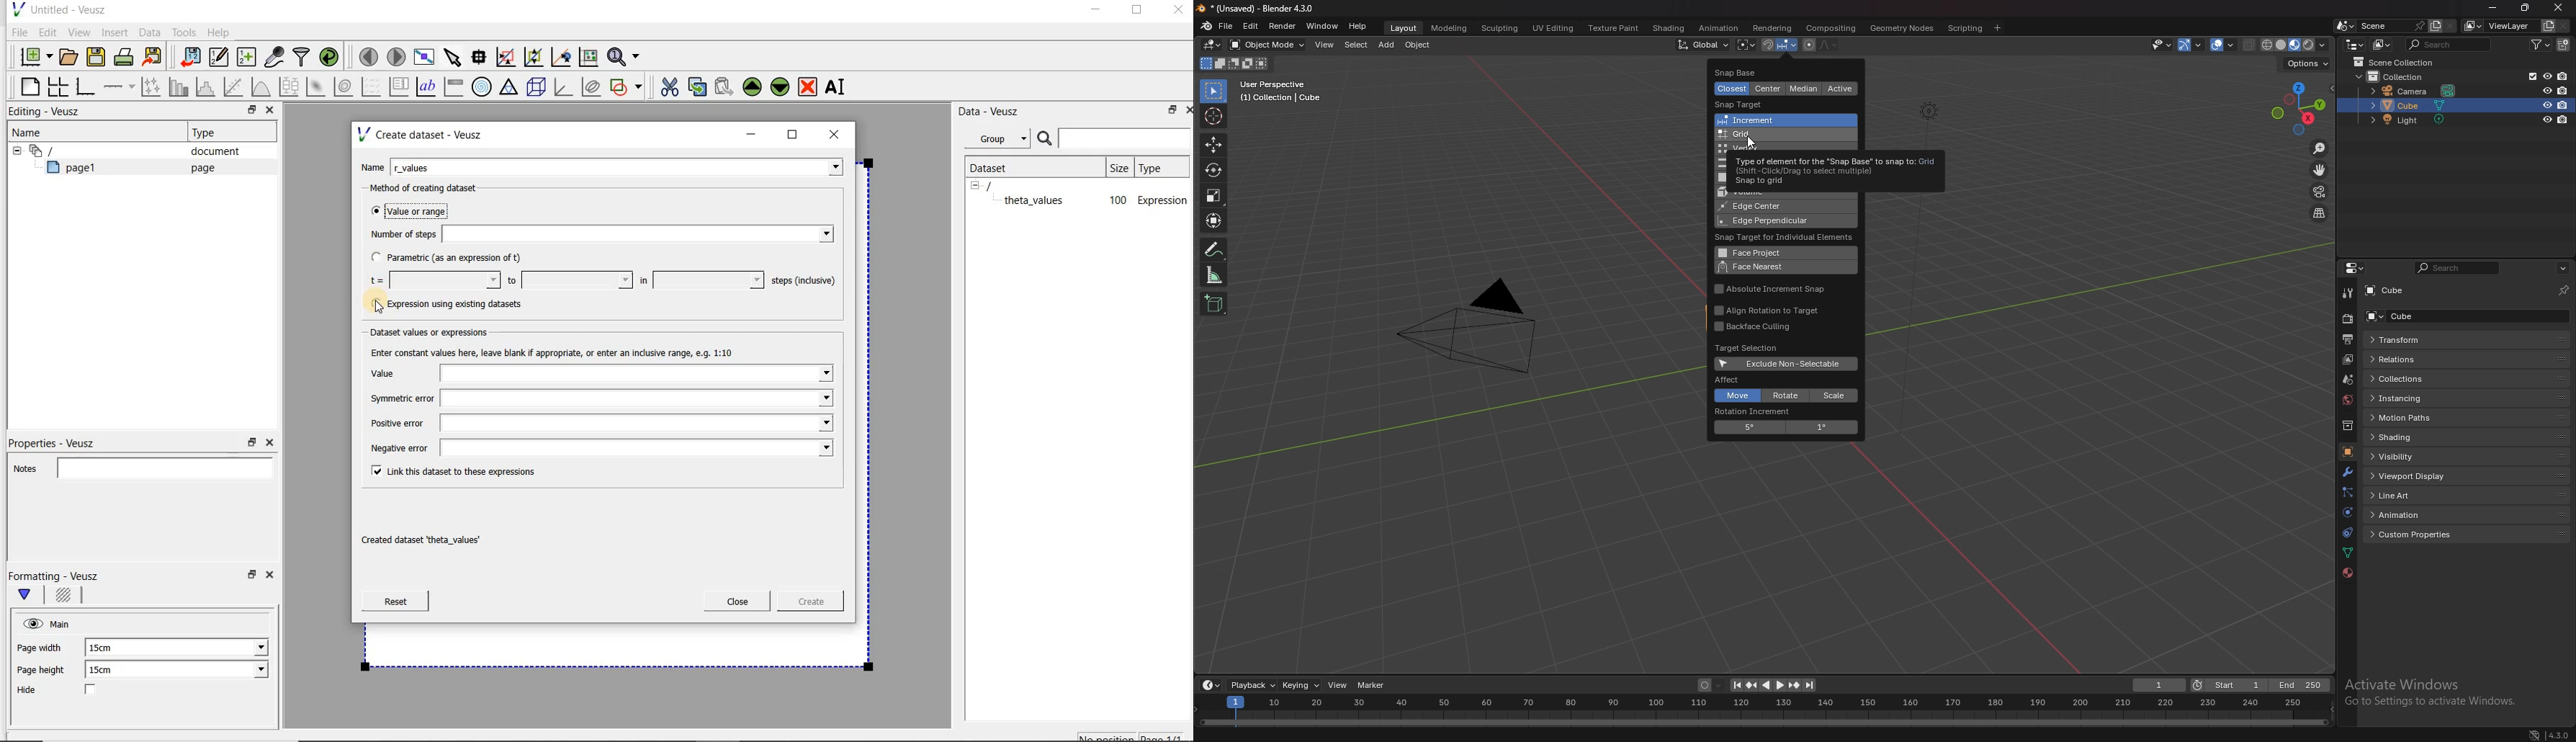  What do you see at coordinates (28, 85) in the screenshot?
I see `blank page` at bounding box center [28, 85].